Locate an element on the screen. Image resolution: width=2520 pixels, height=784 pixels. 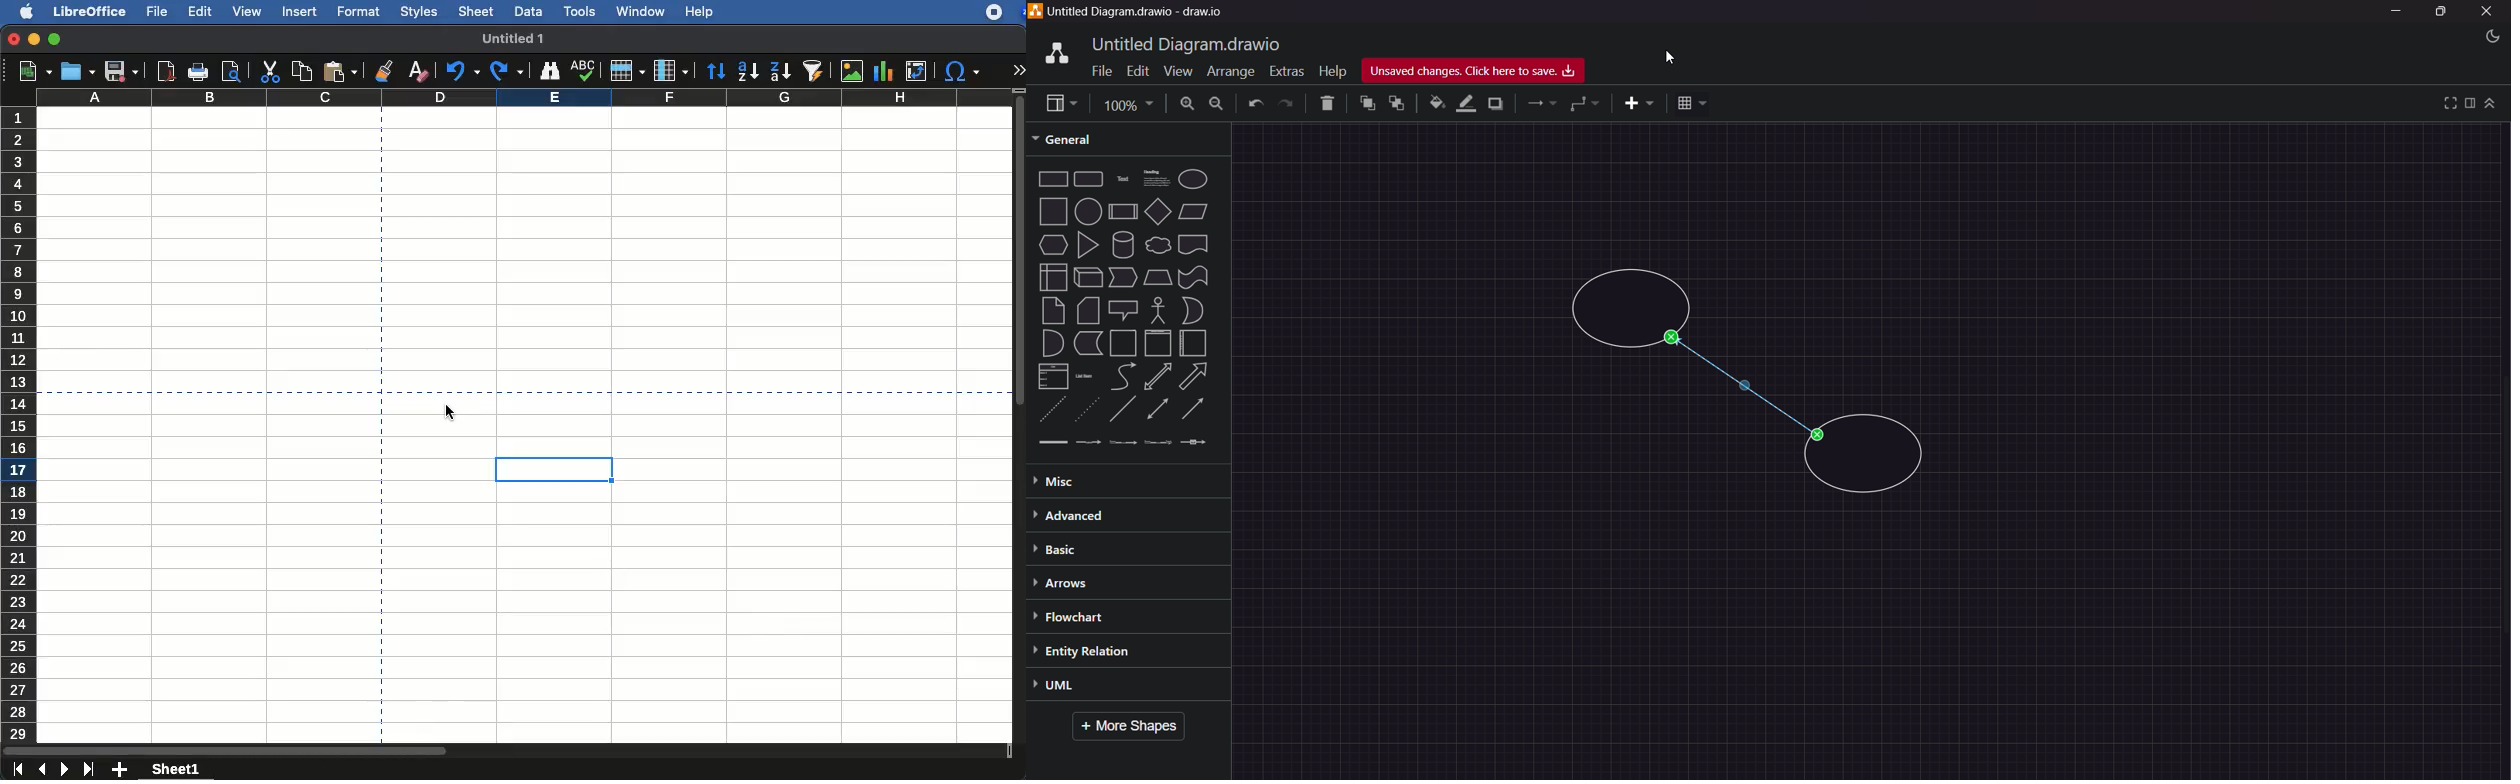
column is located at coordinates (670, 69).